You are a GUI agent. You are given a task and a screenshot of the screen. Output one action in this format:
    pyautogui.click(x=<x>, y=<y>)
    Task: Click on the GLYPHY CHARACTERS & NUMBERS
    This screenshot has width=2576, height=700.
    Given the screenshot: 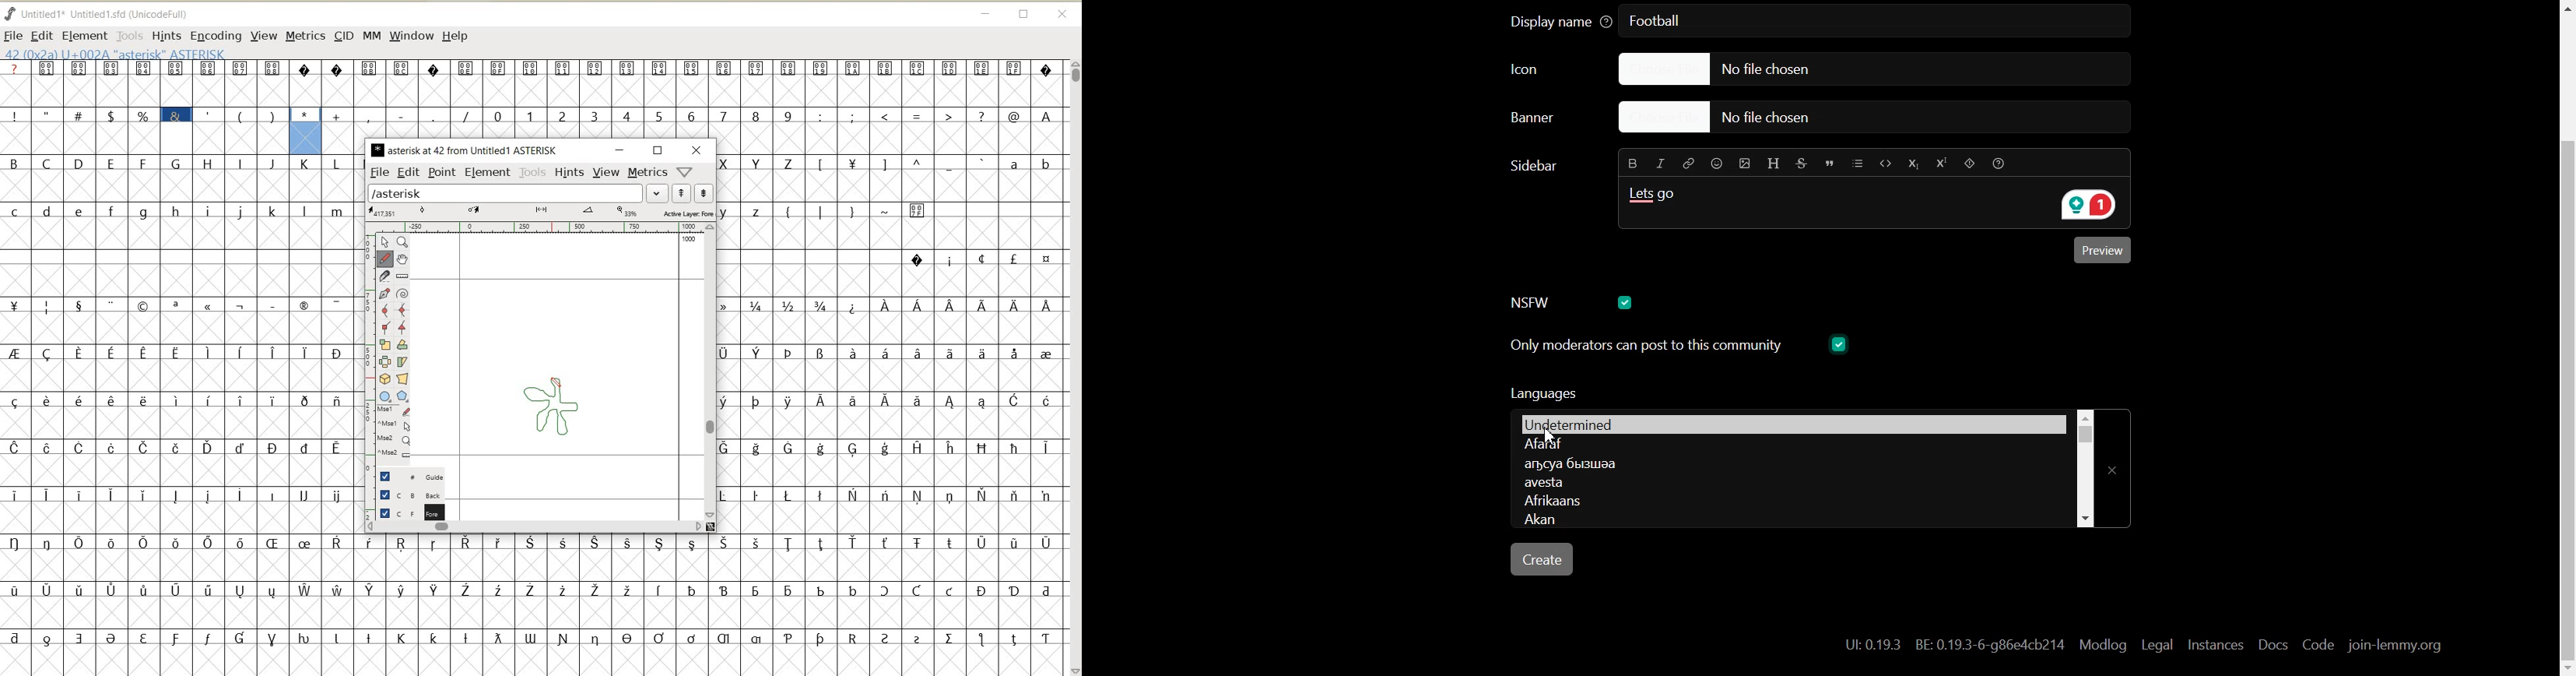 What is the action you would take?
    pyautogui.click(x=891, y=366)
    